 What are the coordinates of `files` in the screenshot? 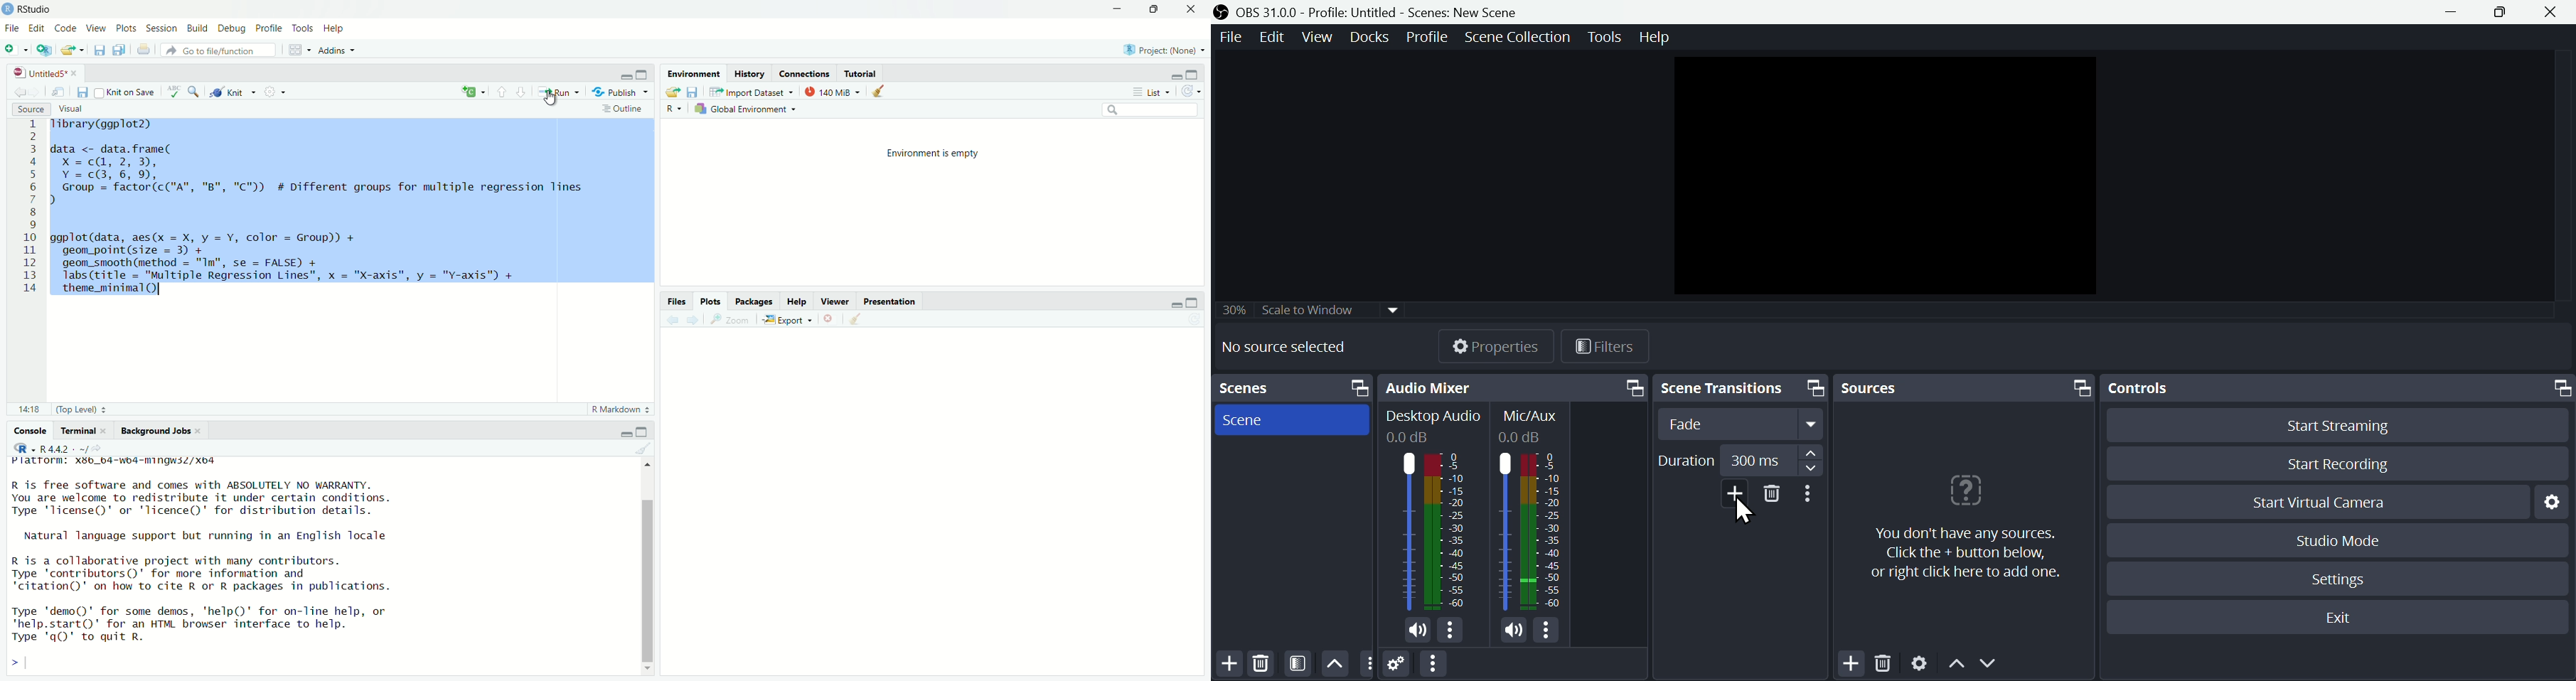 It's located at (117, 50).